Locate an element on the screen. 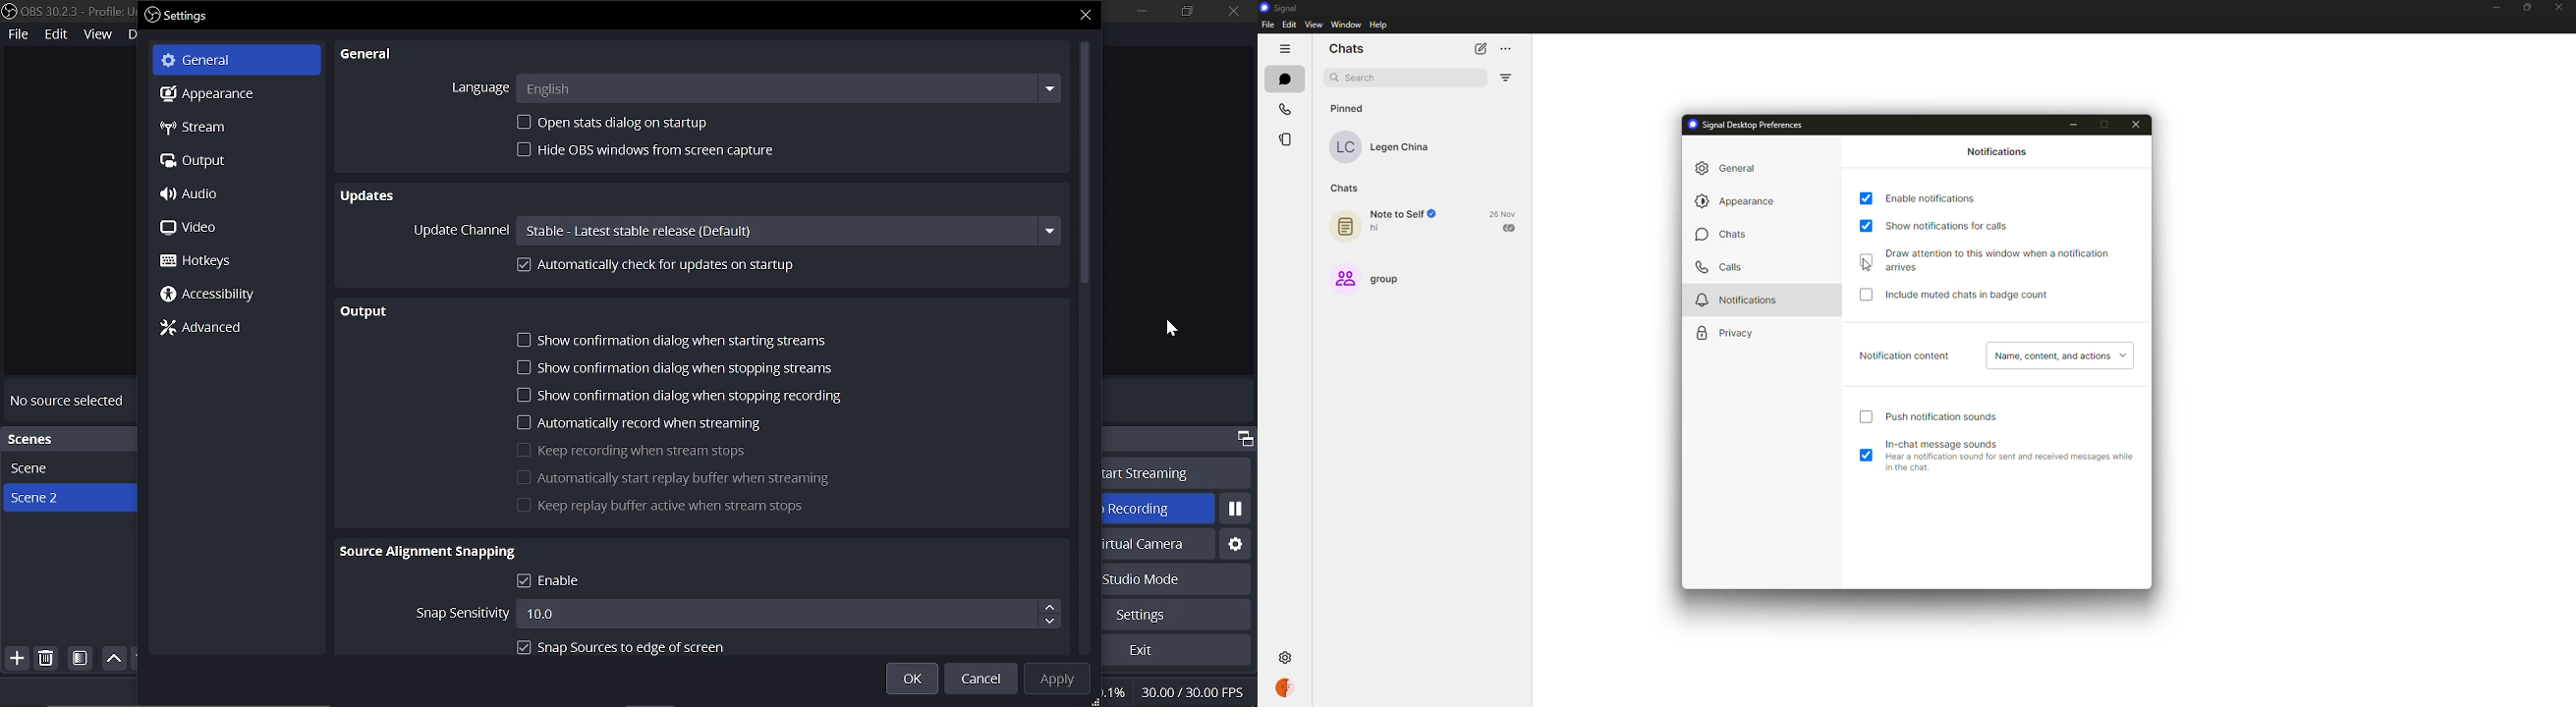  click to enable is located at coordinates (1868, 260).